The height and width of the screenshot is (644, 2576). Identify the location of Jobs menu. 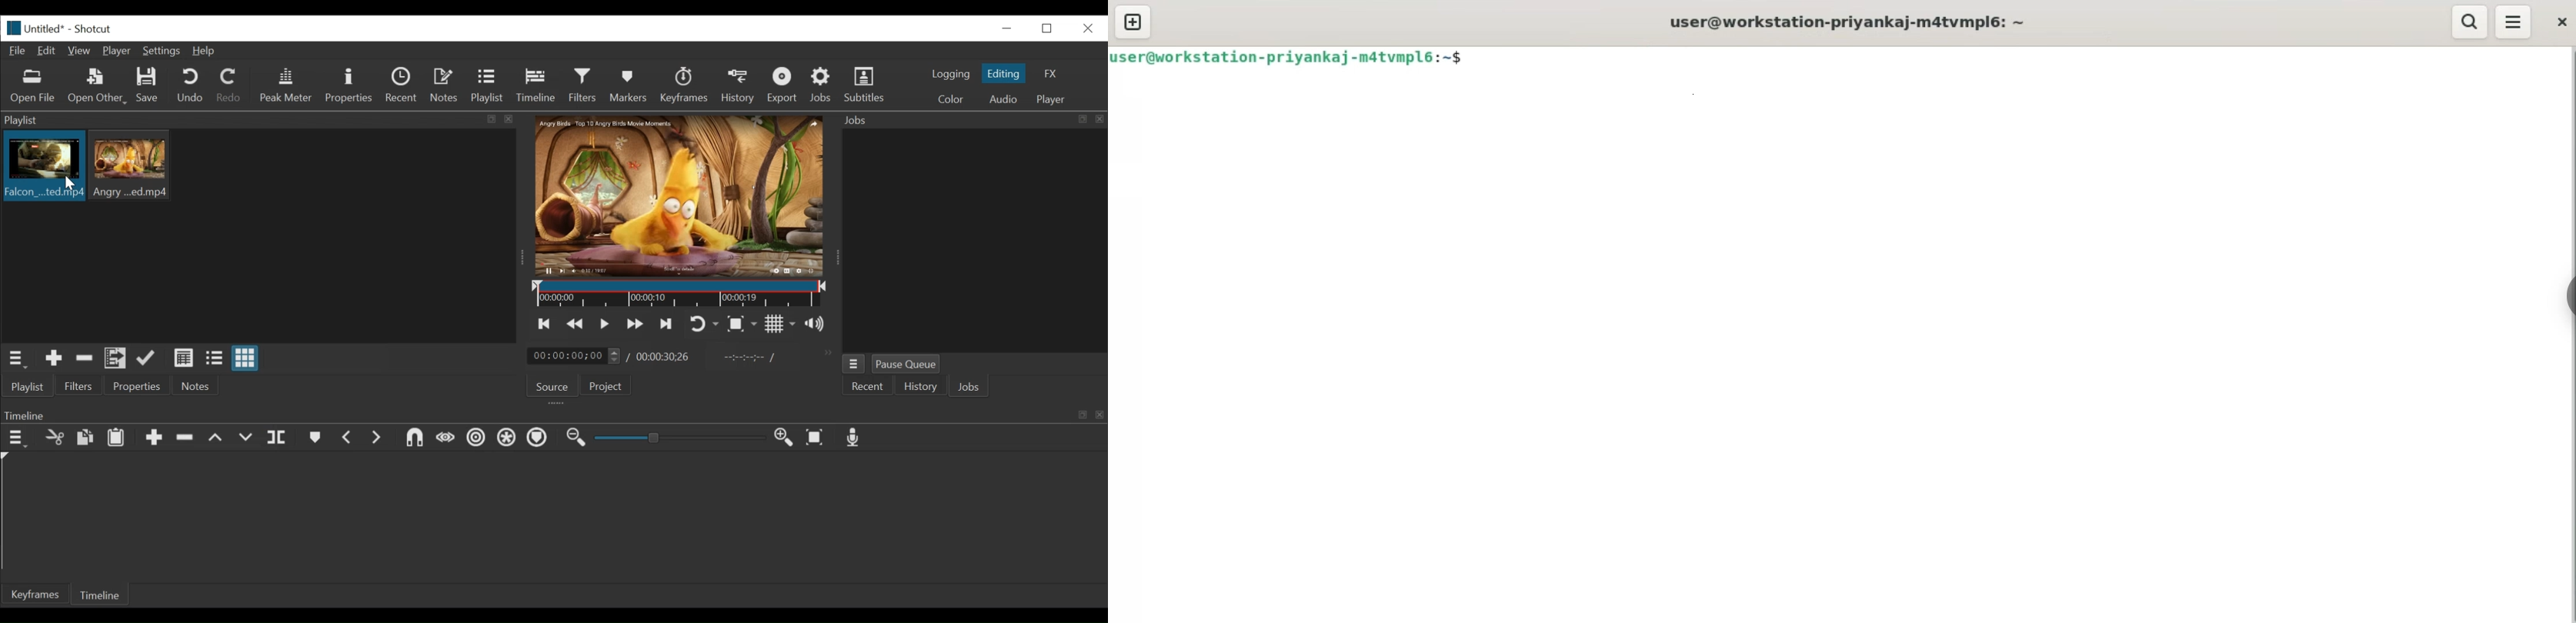
(965, 119).